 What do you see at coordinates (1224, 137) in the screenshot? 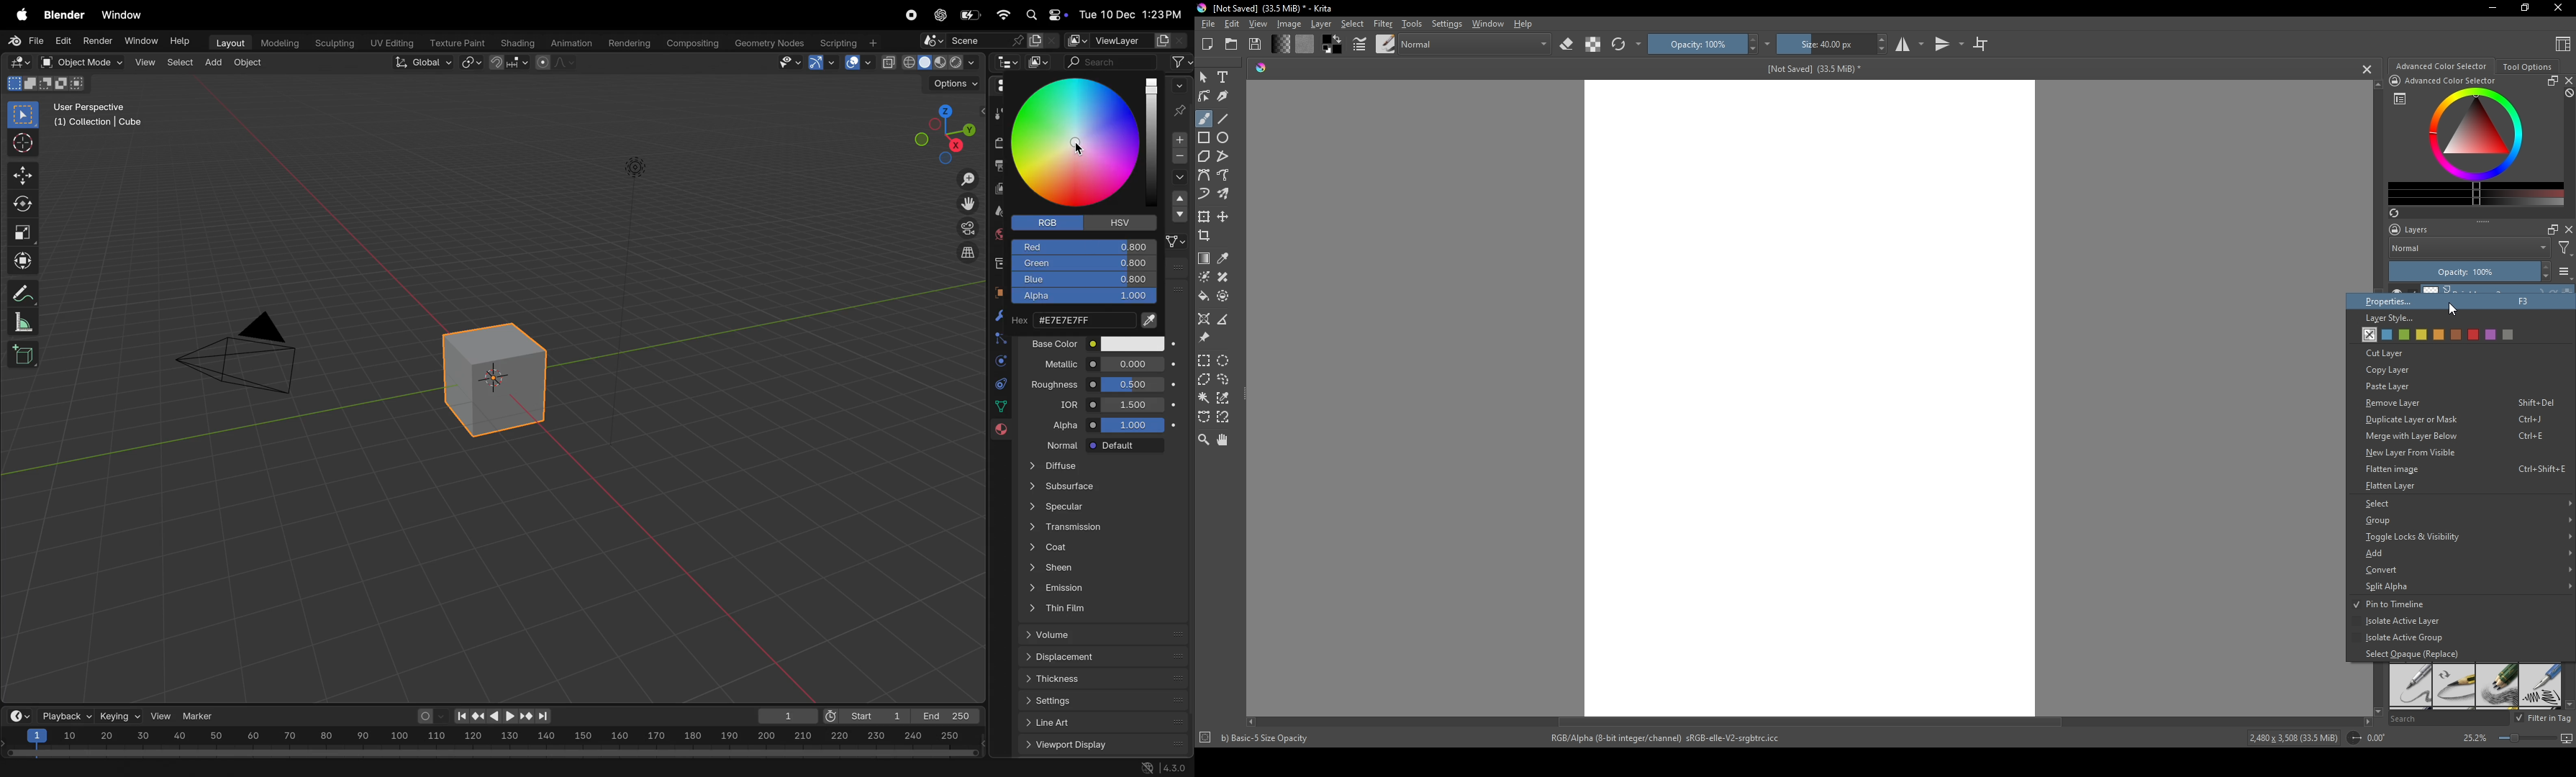
I see `ellipse` at bounding box center [1224, 137].